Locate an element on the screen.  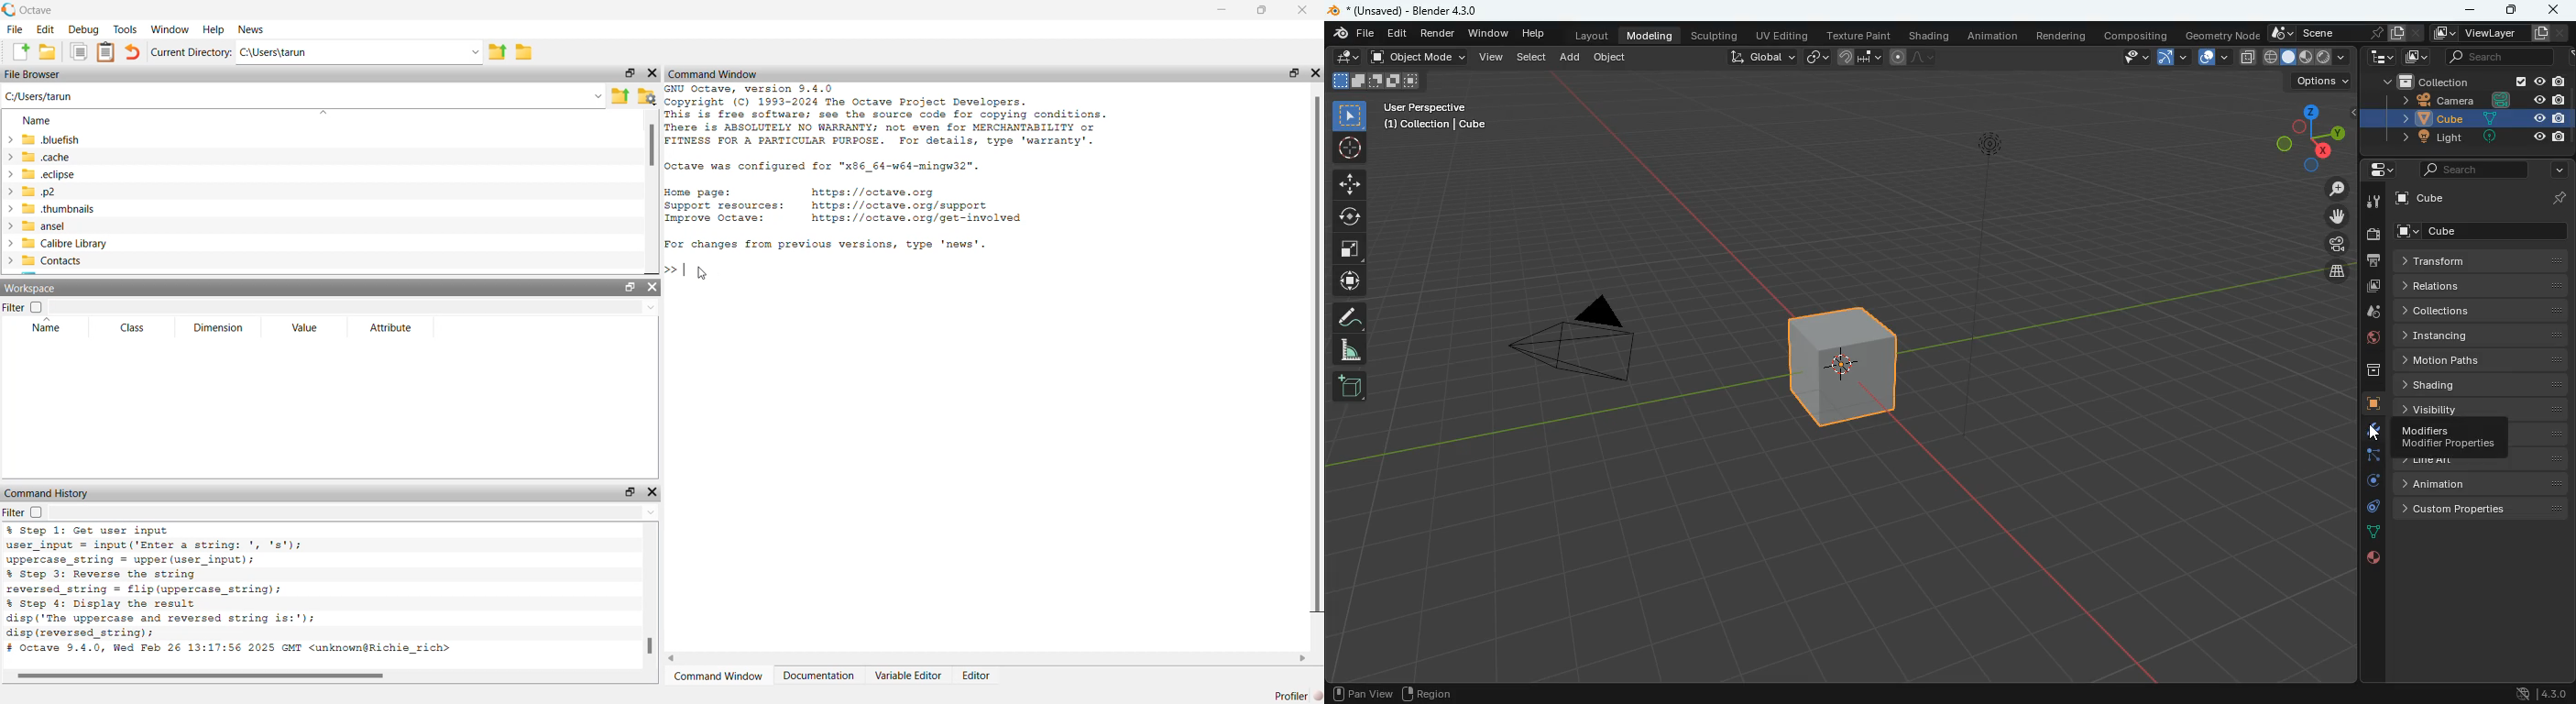
news is located at coordinates (255, 30).